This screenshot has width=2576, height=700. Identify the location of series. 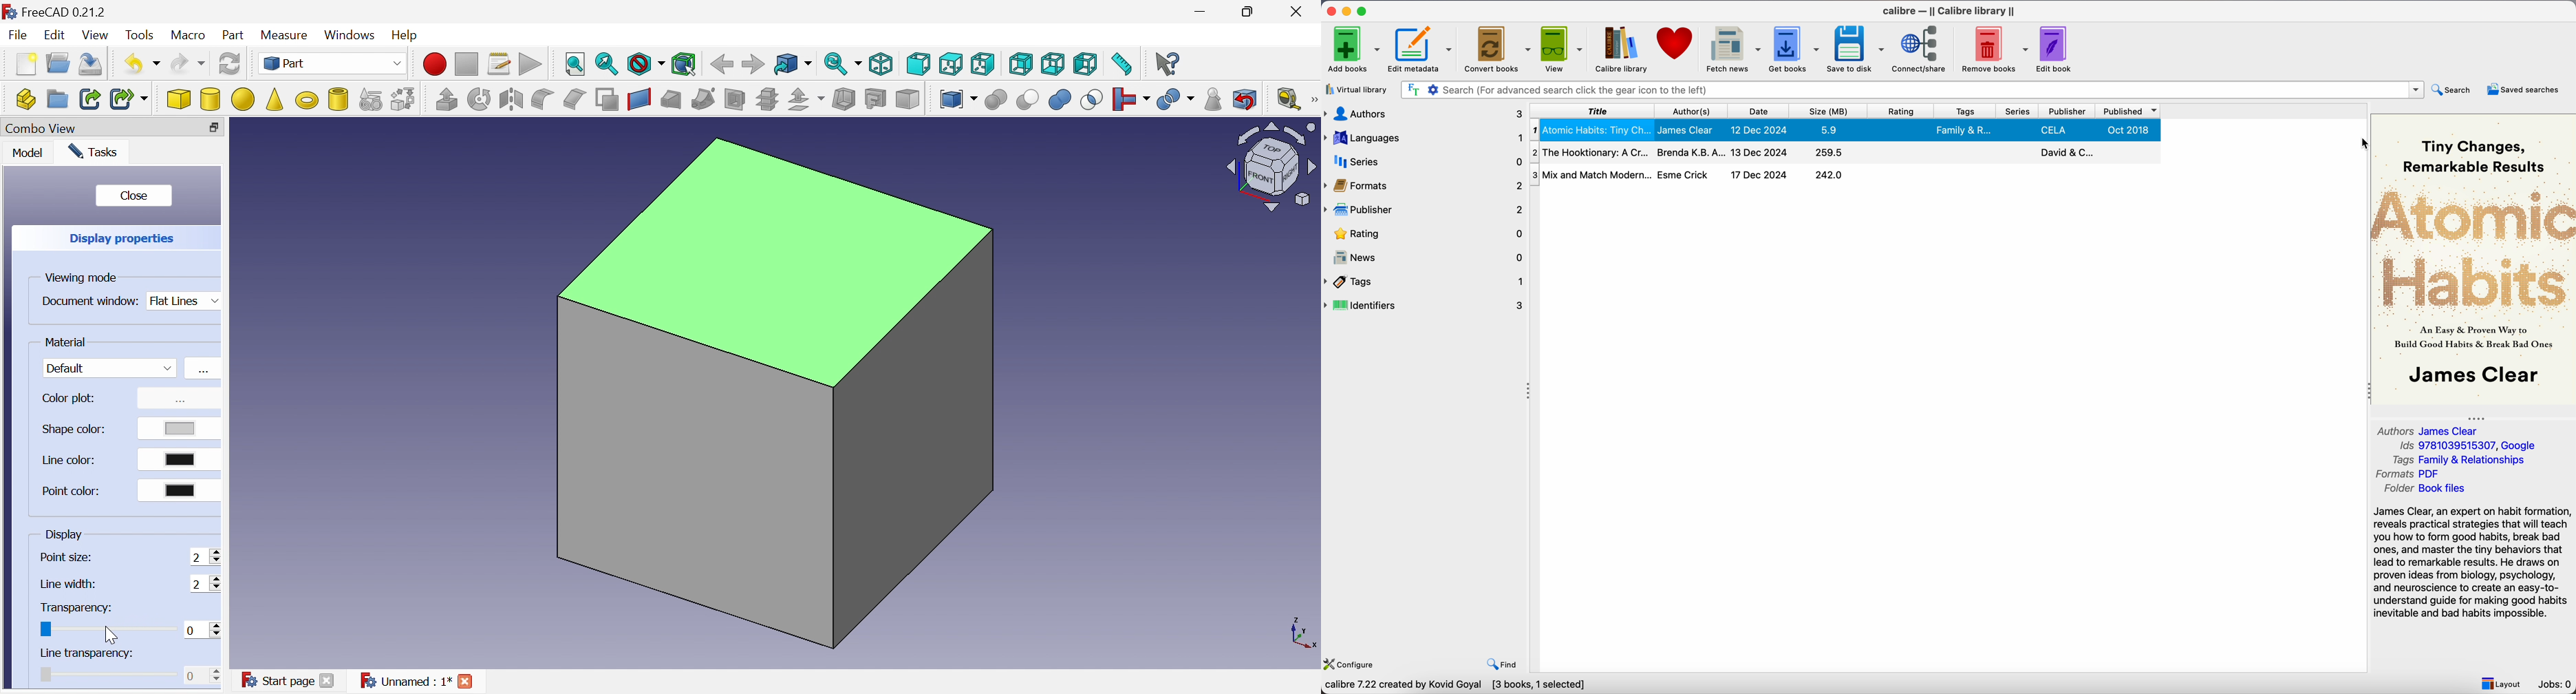
(2018, 111).